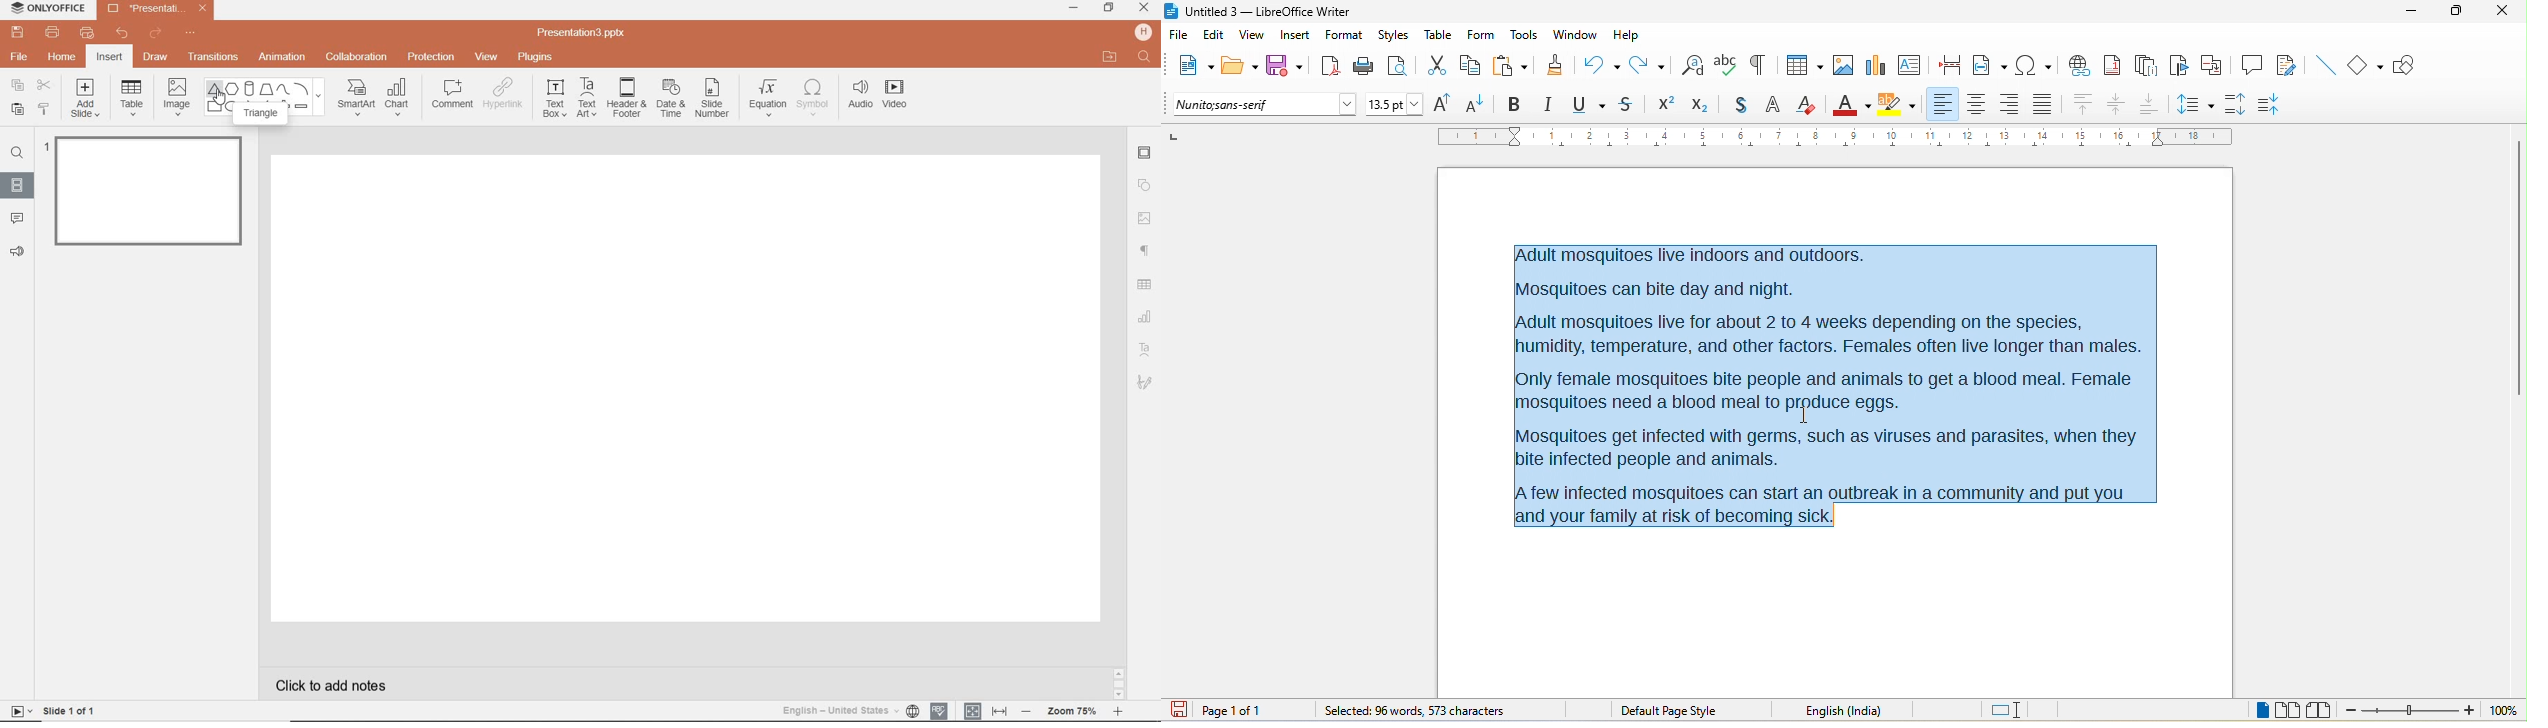  What do you see at coordinates (851, 710) in the screenshot?
I see `TEXT LANGUAGE` at bounding box center [851, 710].